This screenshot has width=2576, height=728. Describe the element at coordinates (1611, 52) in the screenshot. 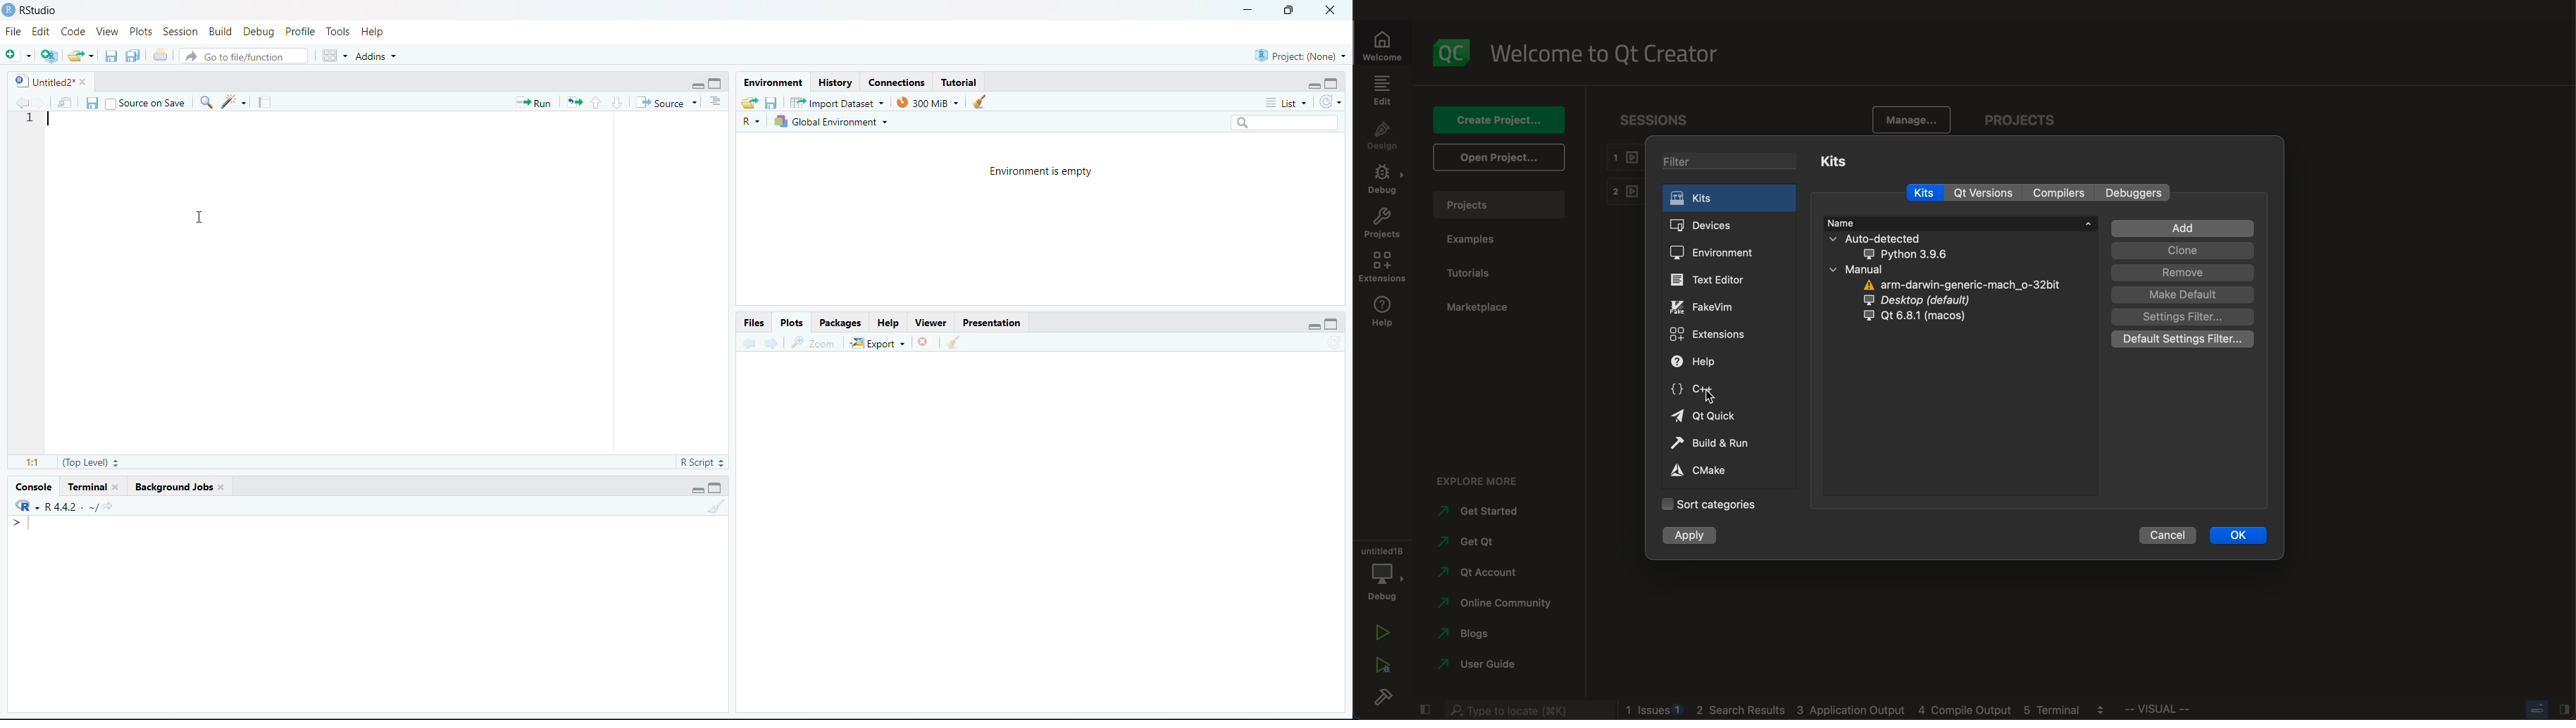

I see `welcome` at that location.